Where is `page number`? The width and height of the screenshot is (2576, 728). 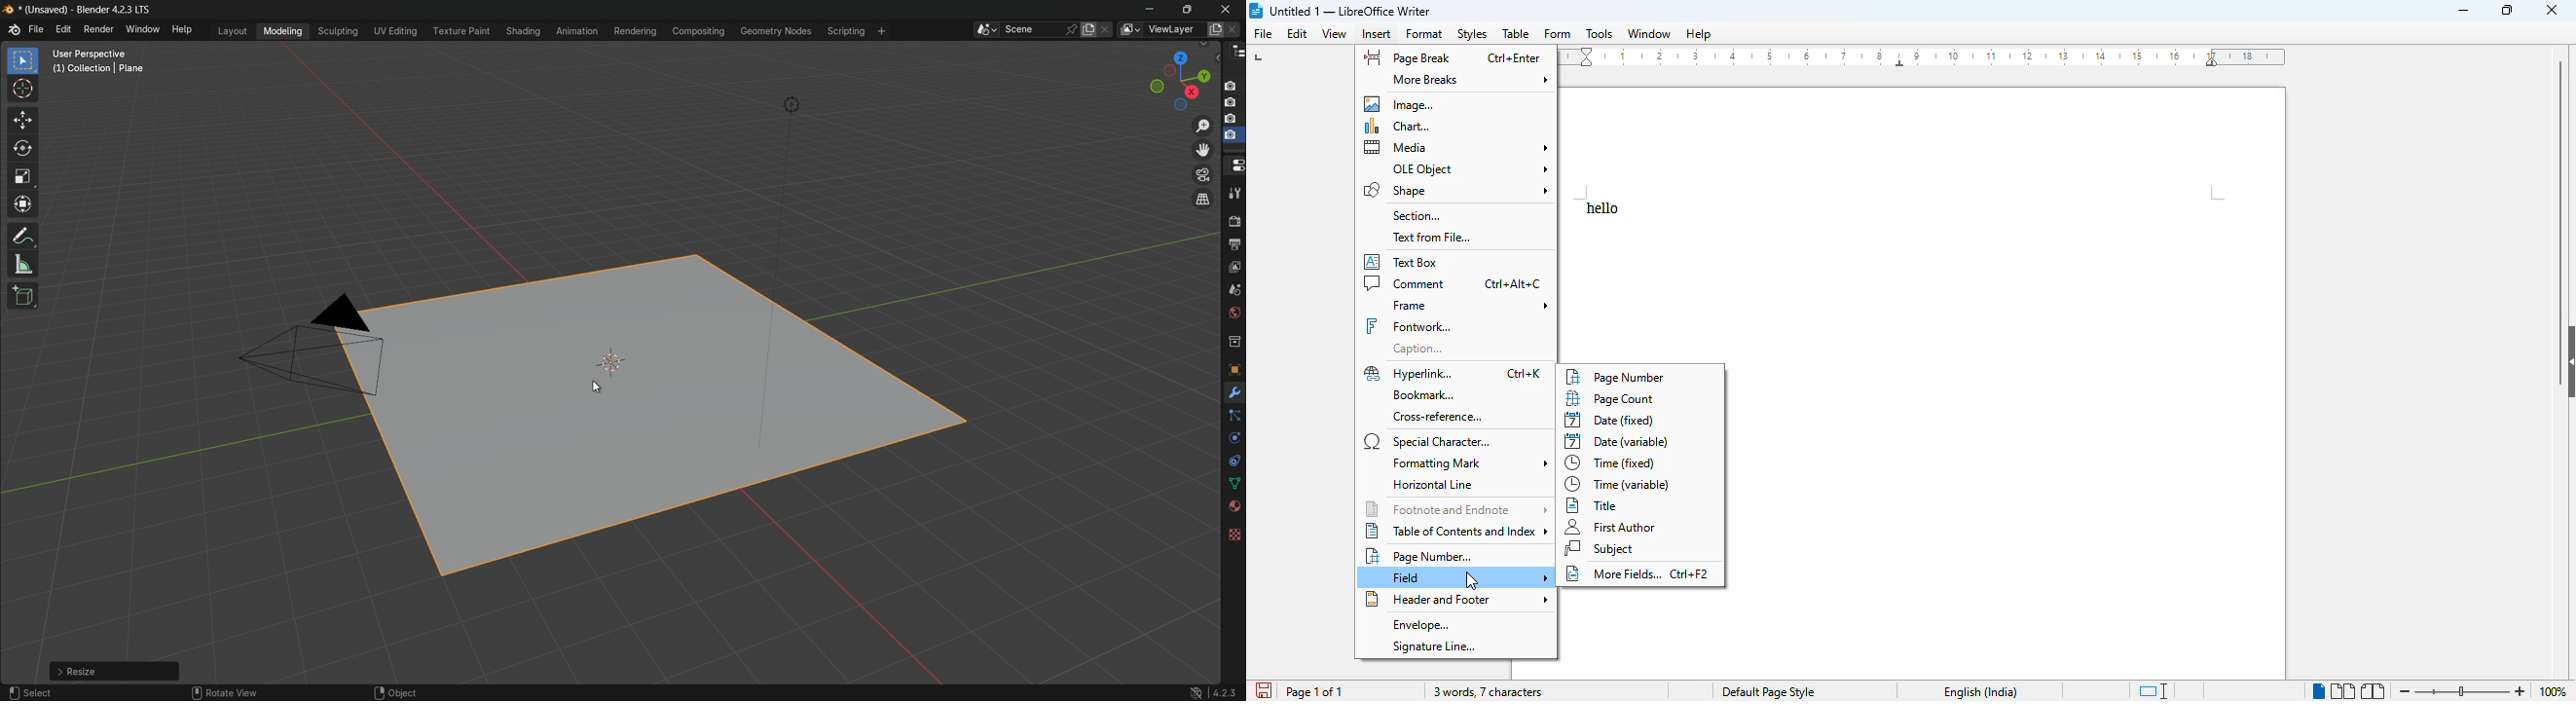
page number is located at coordinates (1420, 555).